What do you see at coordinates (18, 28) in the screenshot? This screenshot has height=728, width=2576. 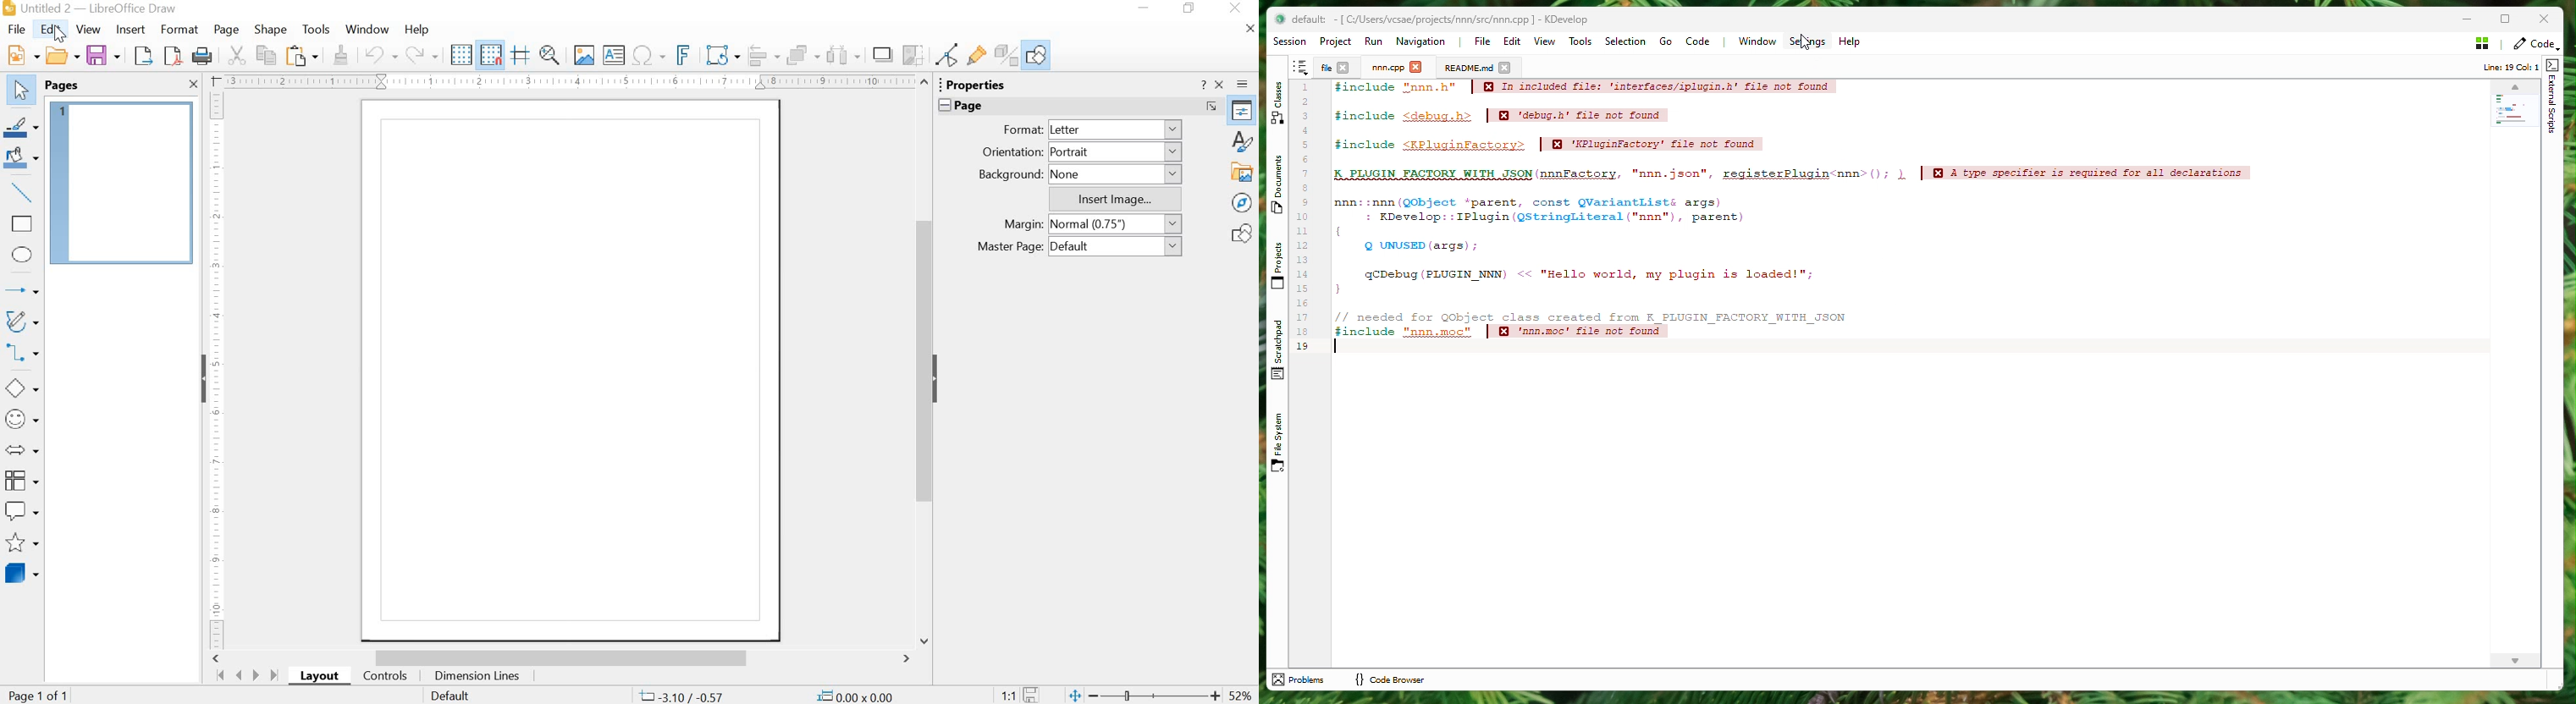 I see `File` at bounding box center [18, 28].